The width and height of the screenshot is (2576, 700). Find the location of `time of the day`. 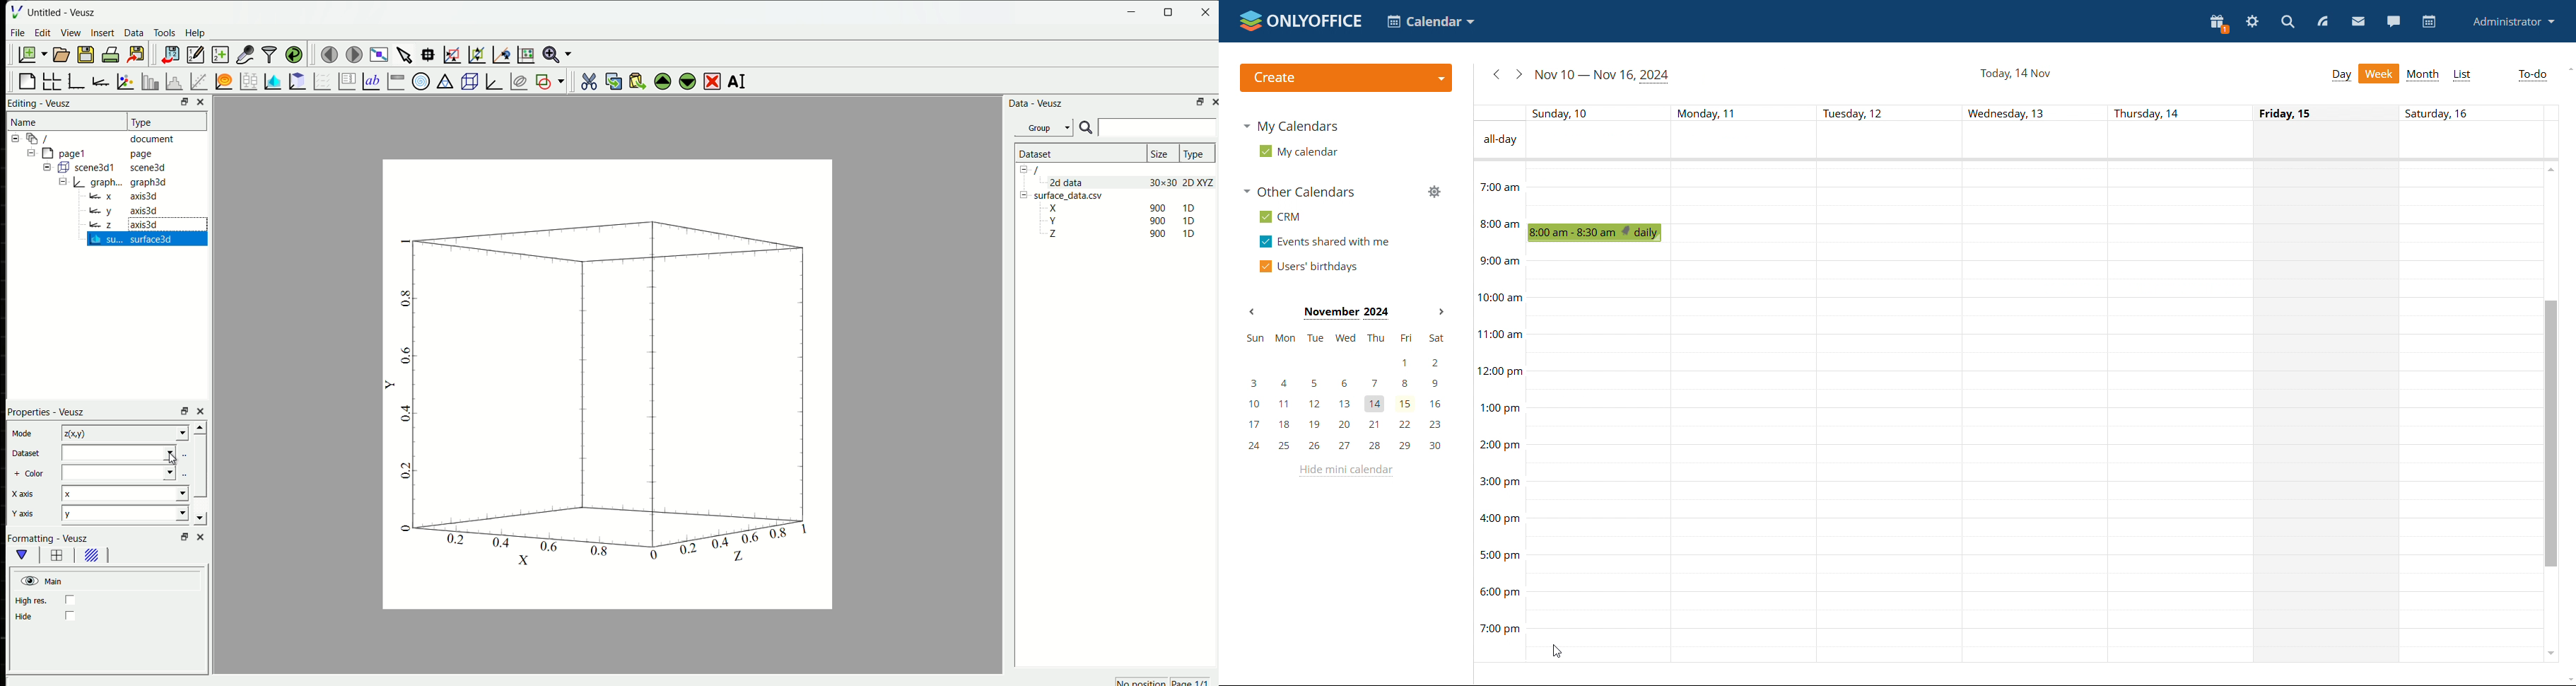

time of the day is located at coordinates (1499, 399).